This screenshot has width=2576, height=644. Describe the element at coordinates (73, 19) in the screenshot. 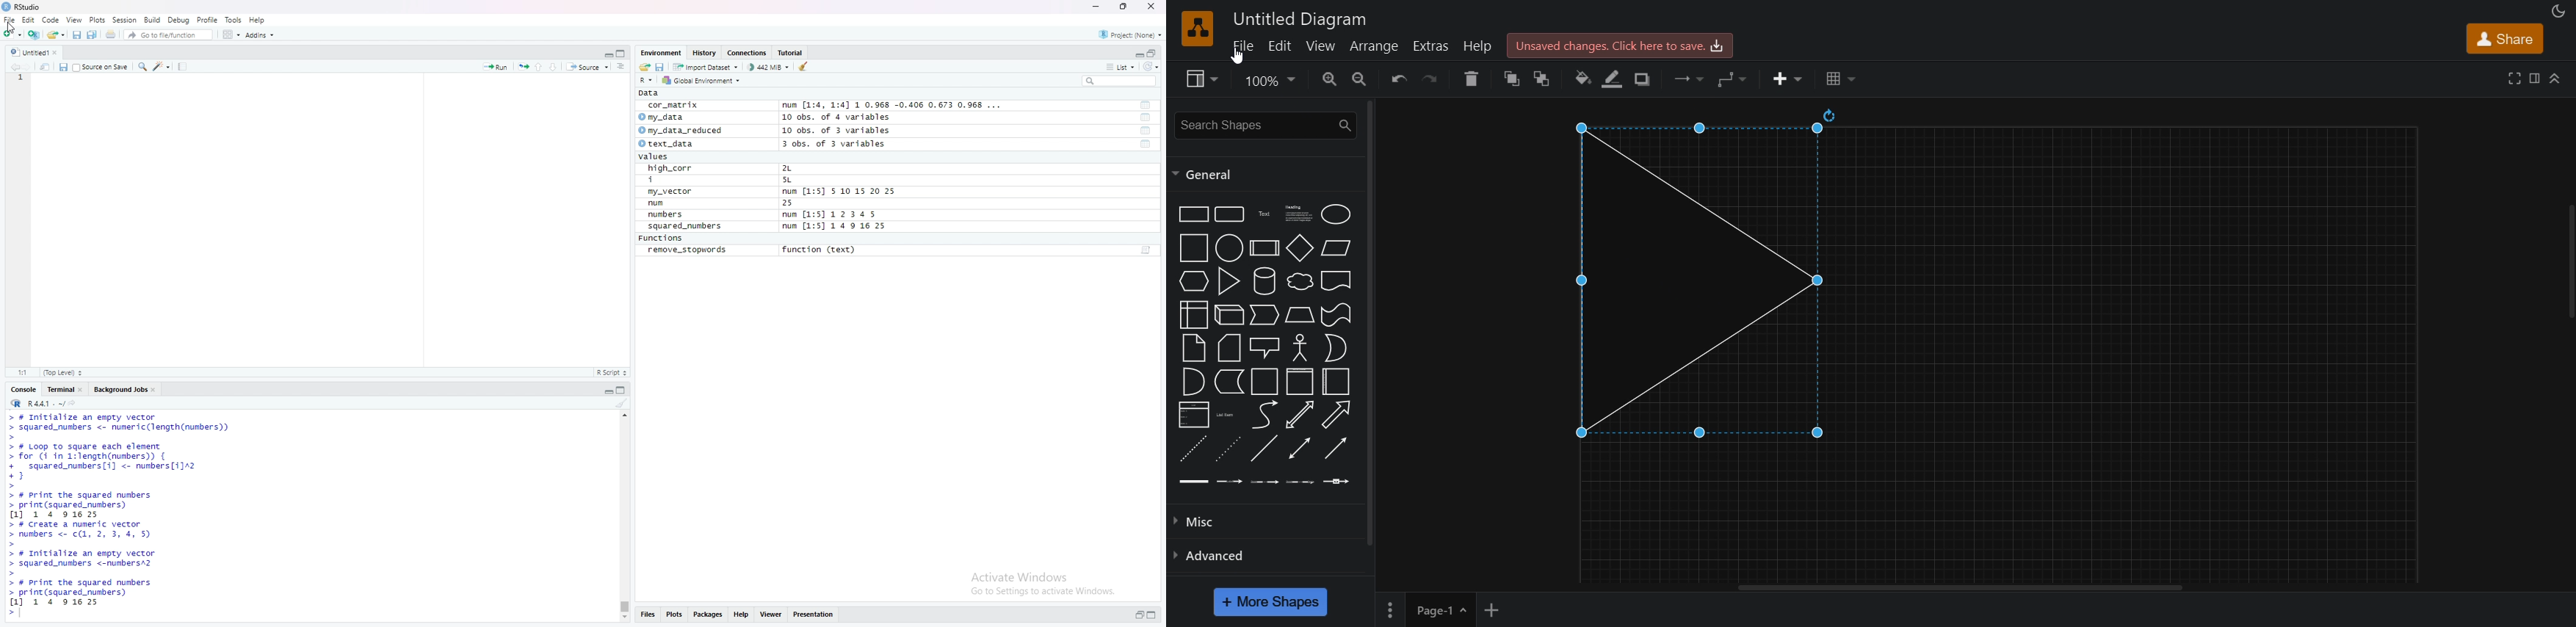

I see `view` at that location.